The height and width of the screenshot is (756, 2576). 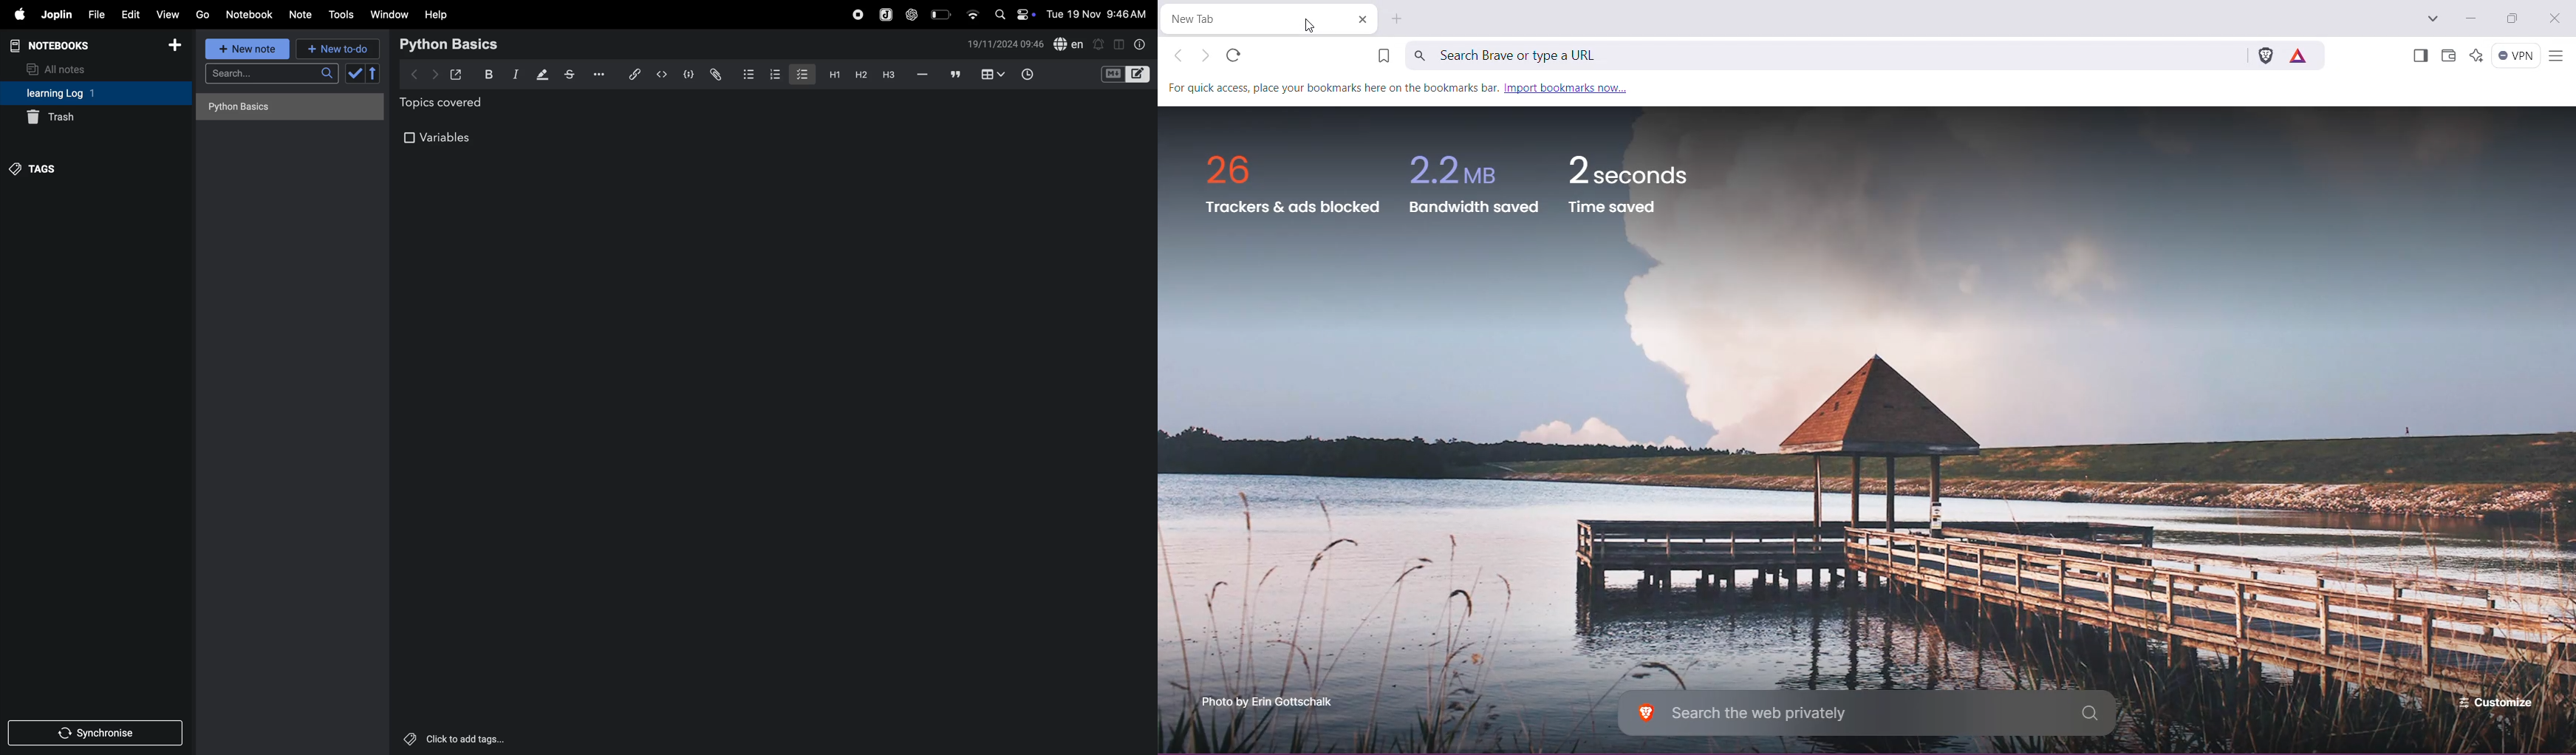 I want to click on help, so click(x=437, y=14).